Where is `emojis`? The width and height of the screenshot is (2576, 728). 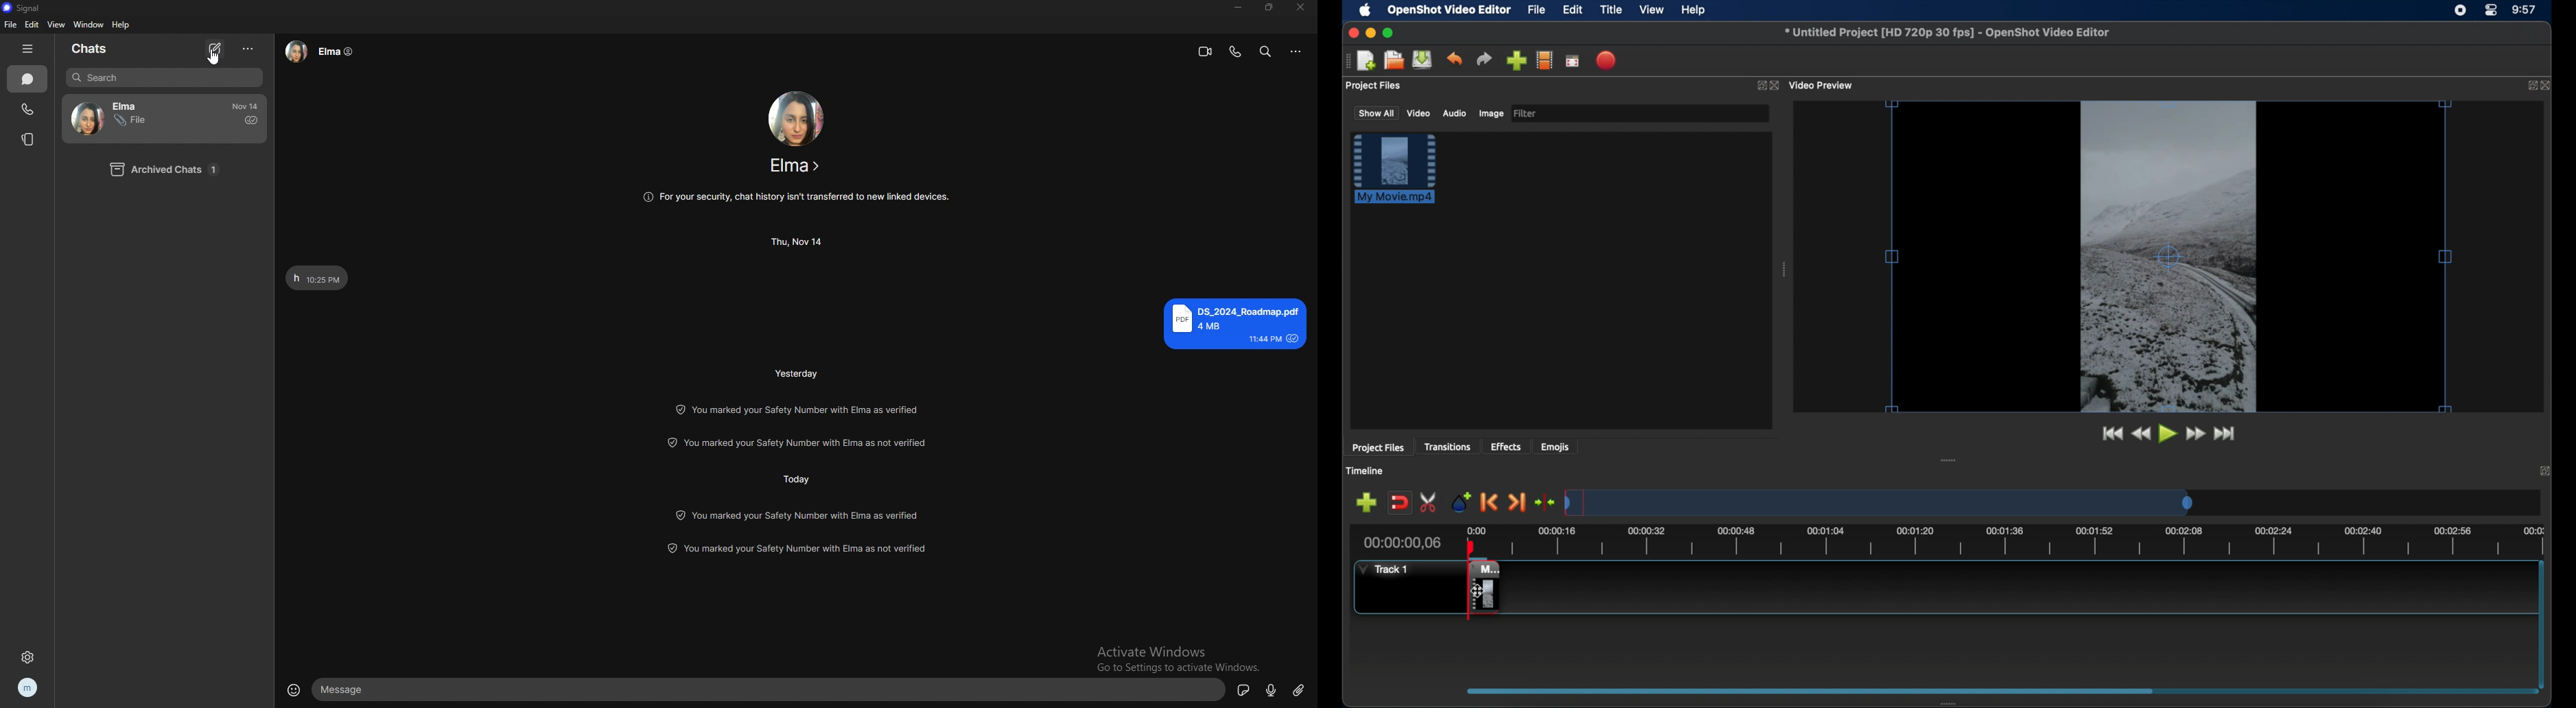 emojis is located at coordinates (1556, 446).